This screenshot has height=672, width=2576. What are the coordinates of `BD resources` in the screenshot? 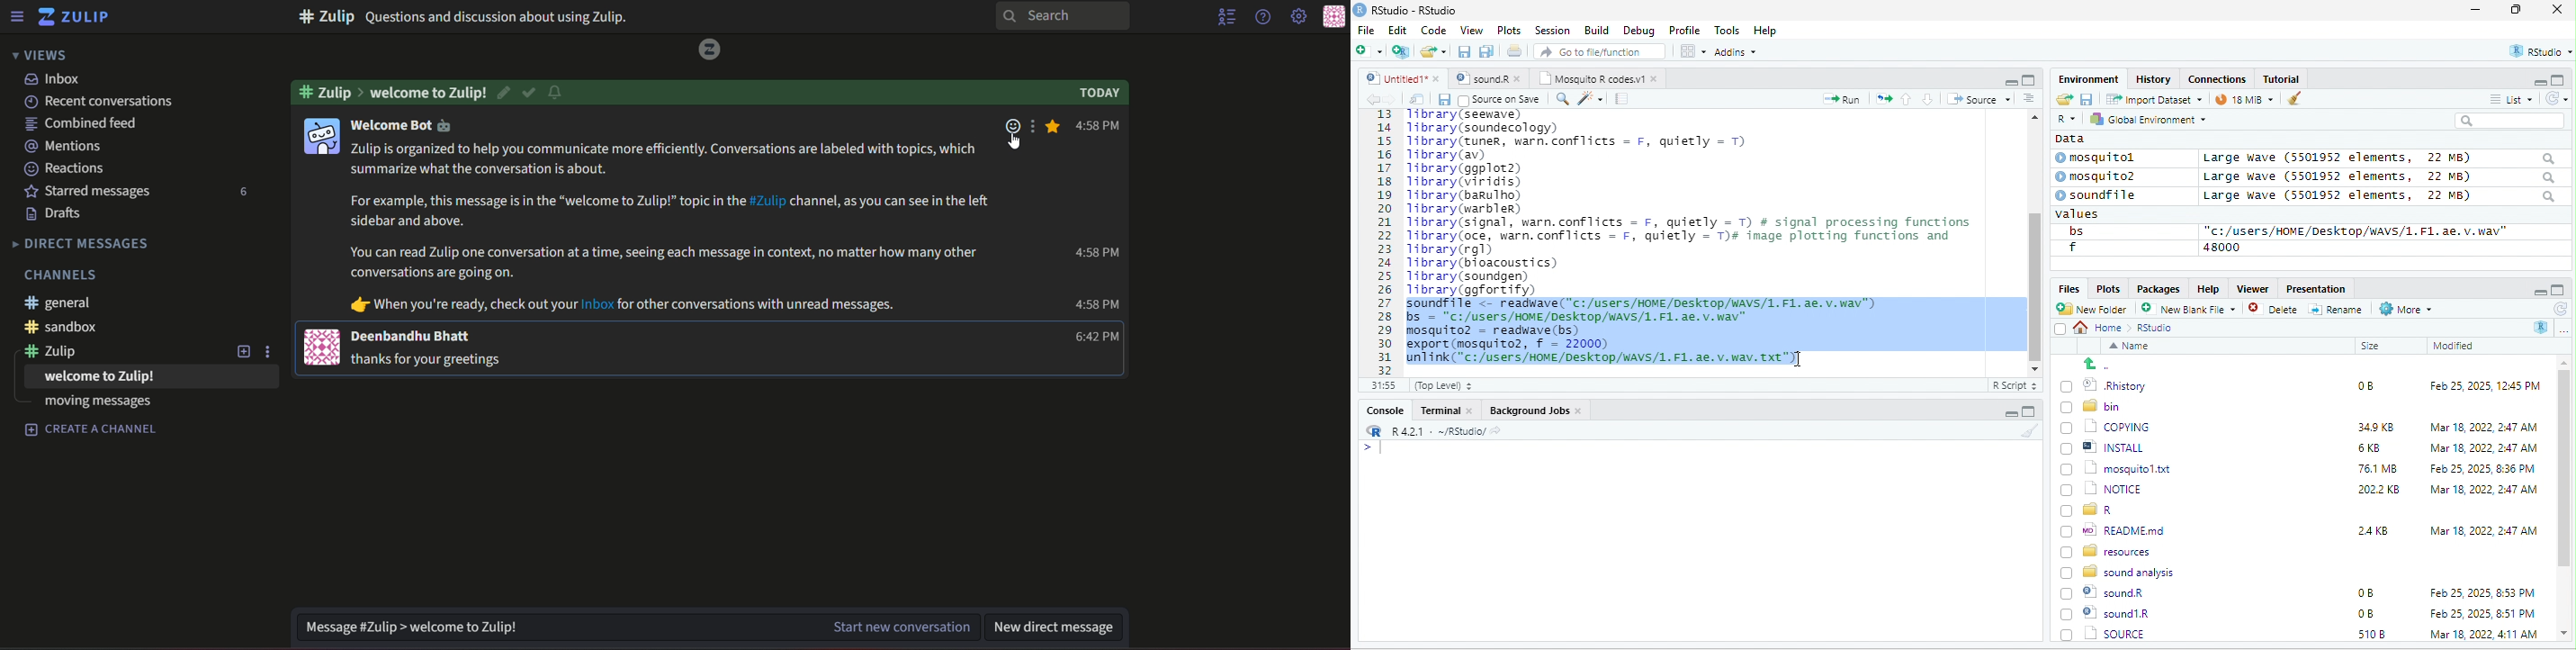 It's located at (2109, 549).